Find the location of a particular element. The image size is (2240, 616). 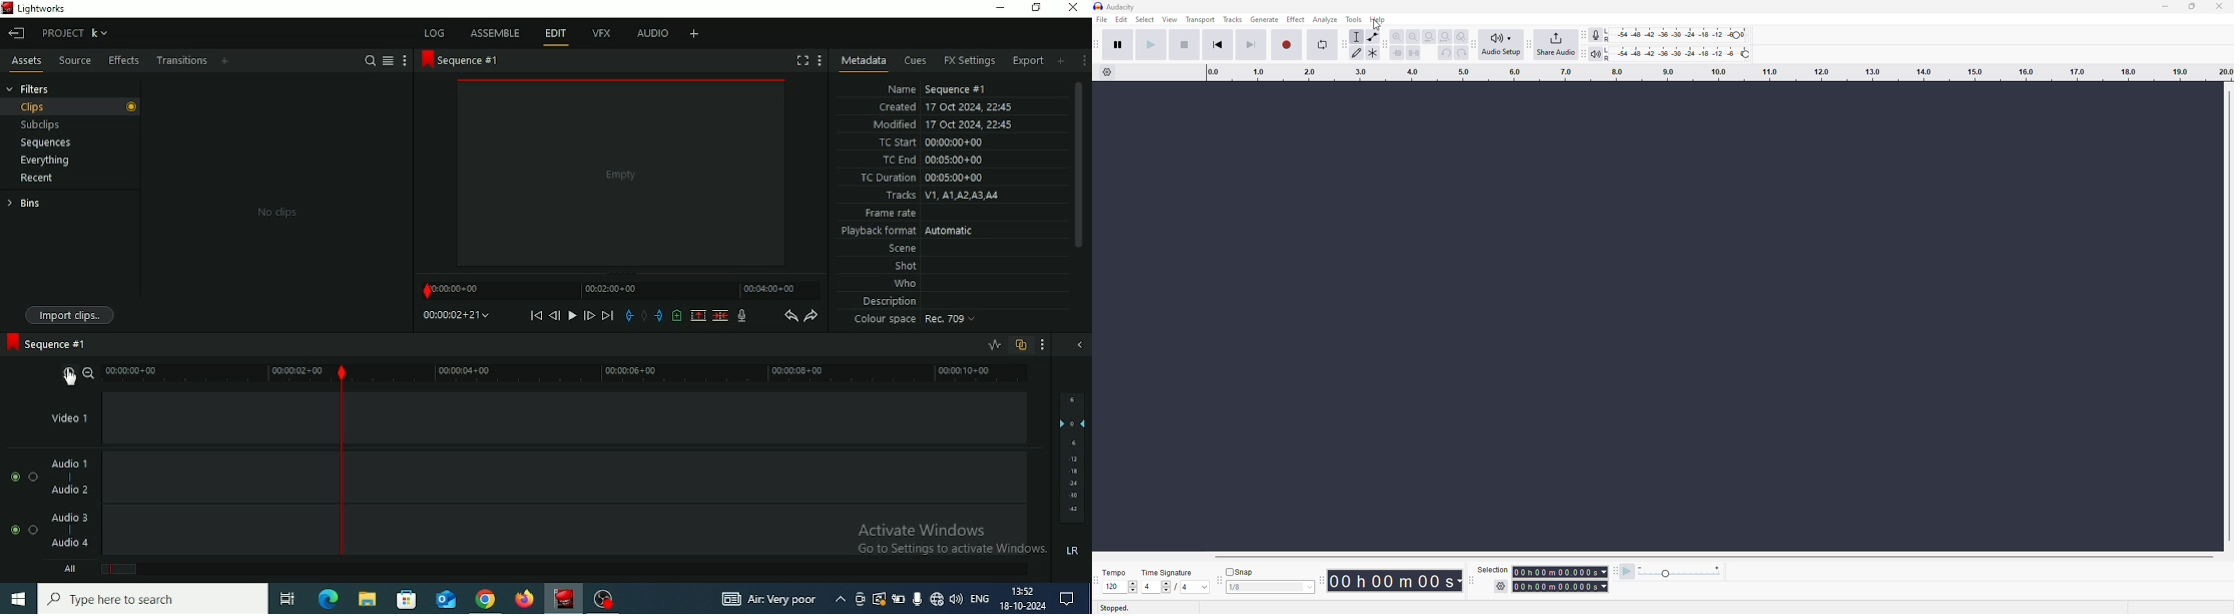

Project name is located at coordinates (74, 33).